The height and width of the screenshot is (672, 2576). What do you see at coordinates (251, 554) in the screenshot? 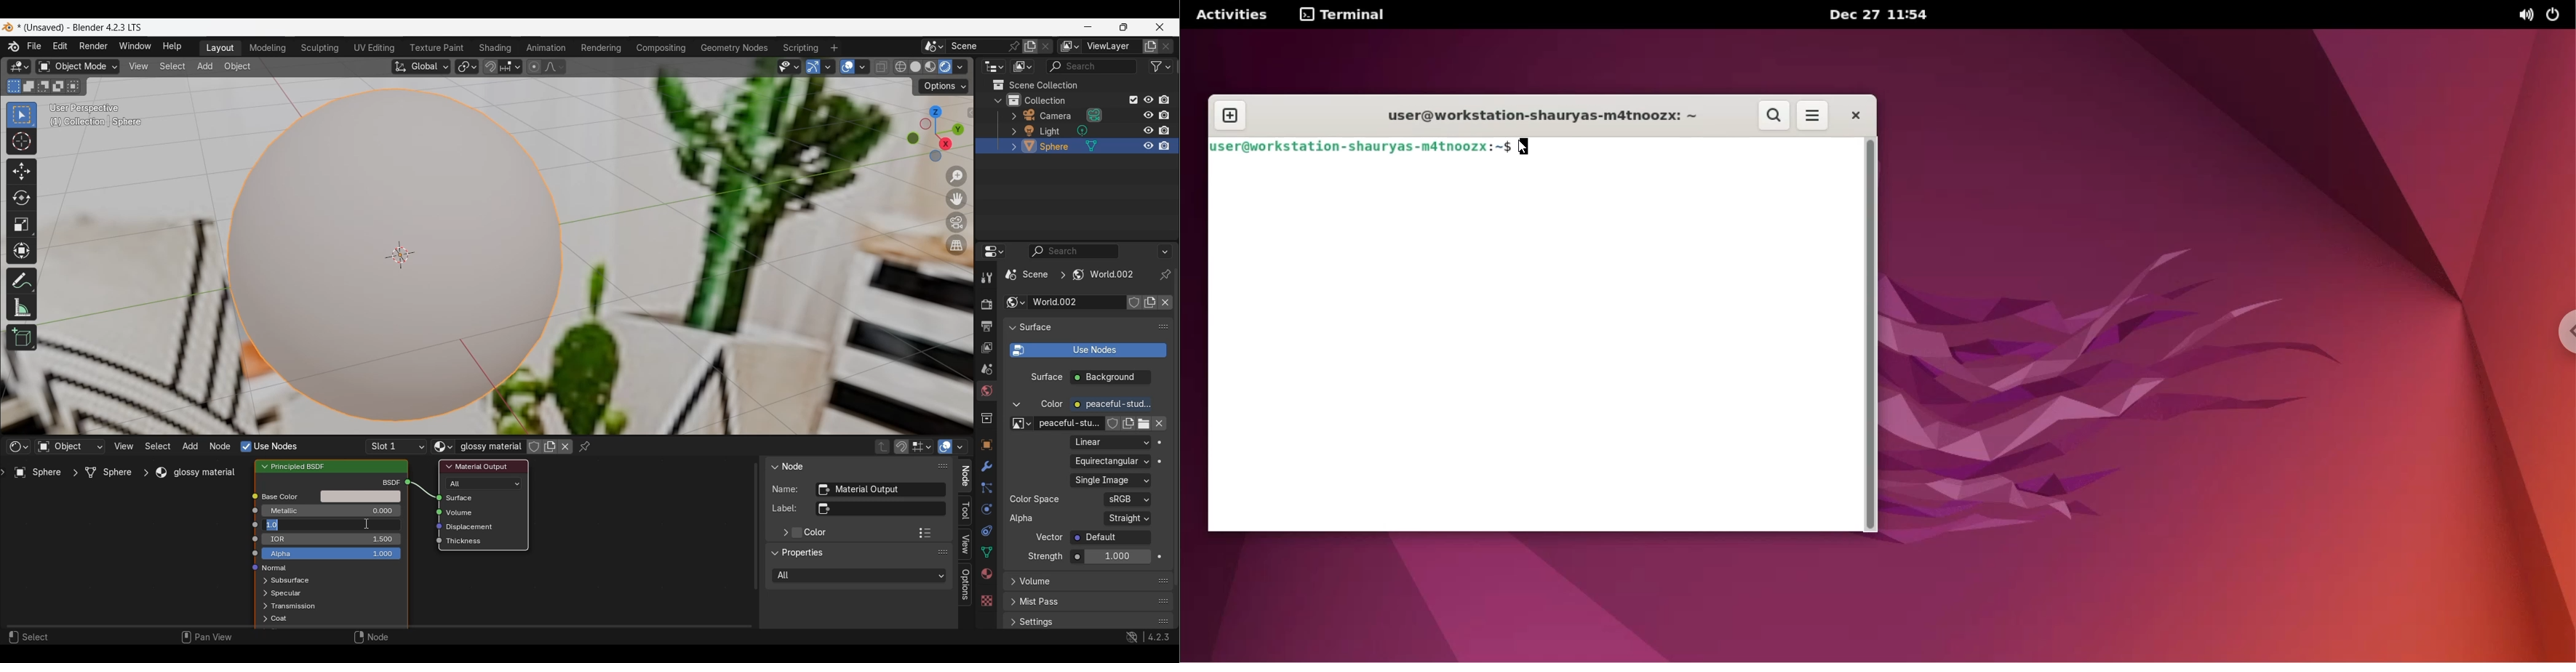
I see `icon` at bounding box center [251, 554].